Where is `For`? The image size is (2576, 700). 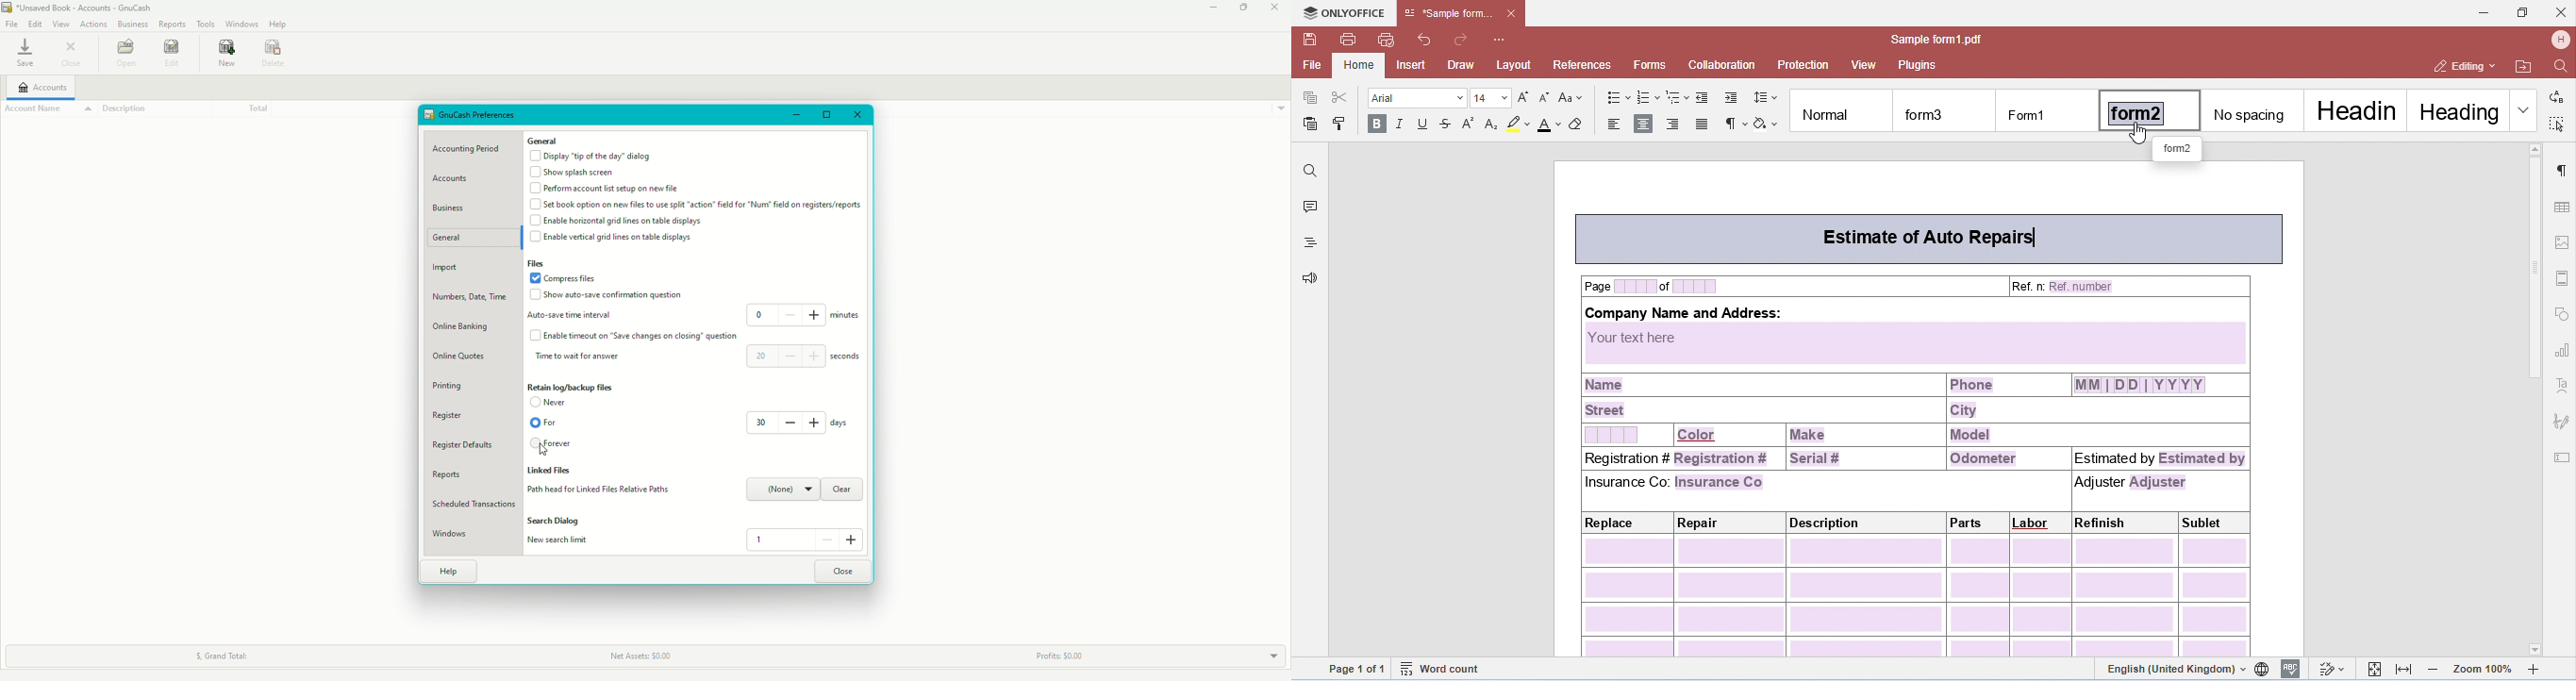
For is located at coordinates (543, 423).